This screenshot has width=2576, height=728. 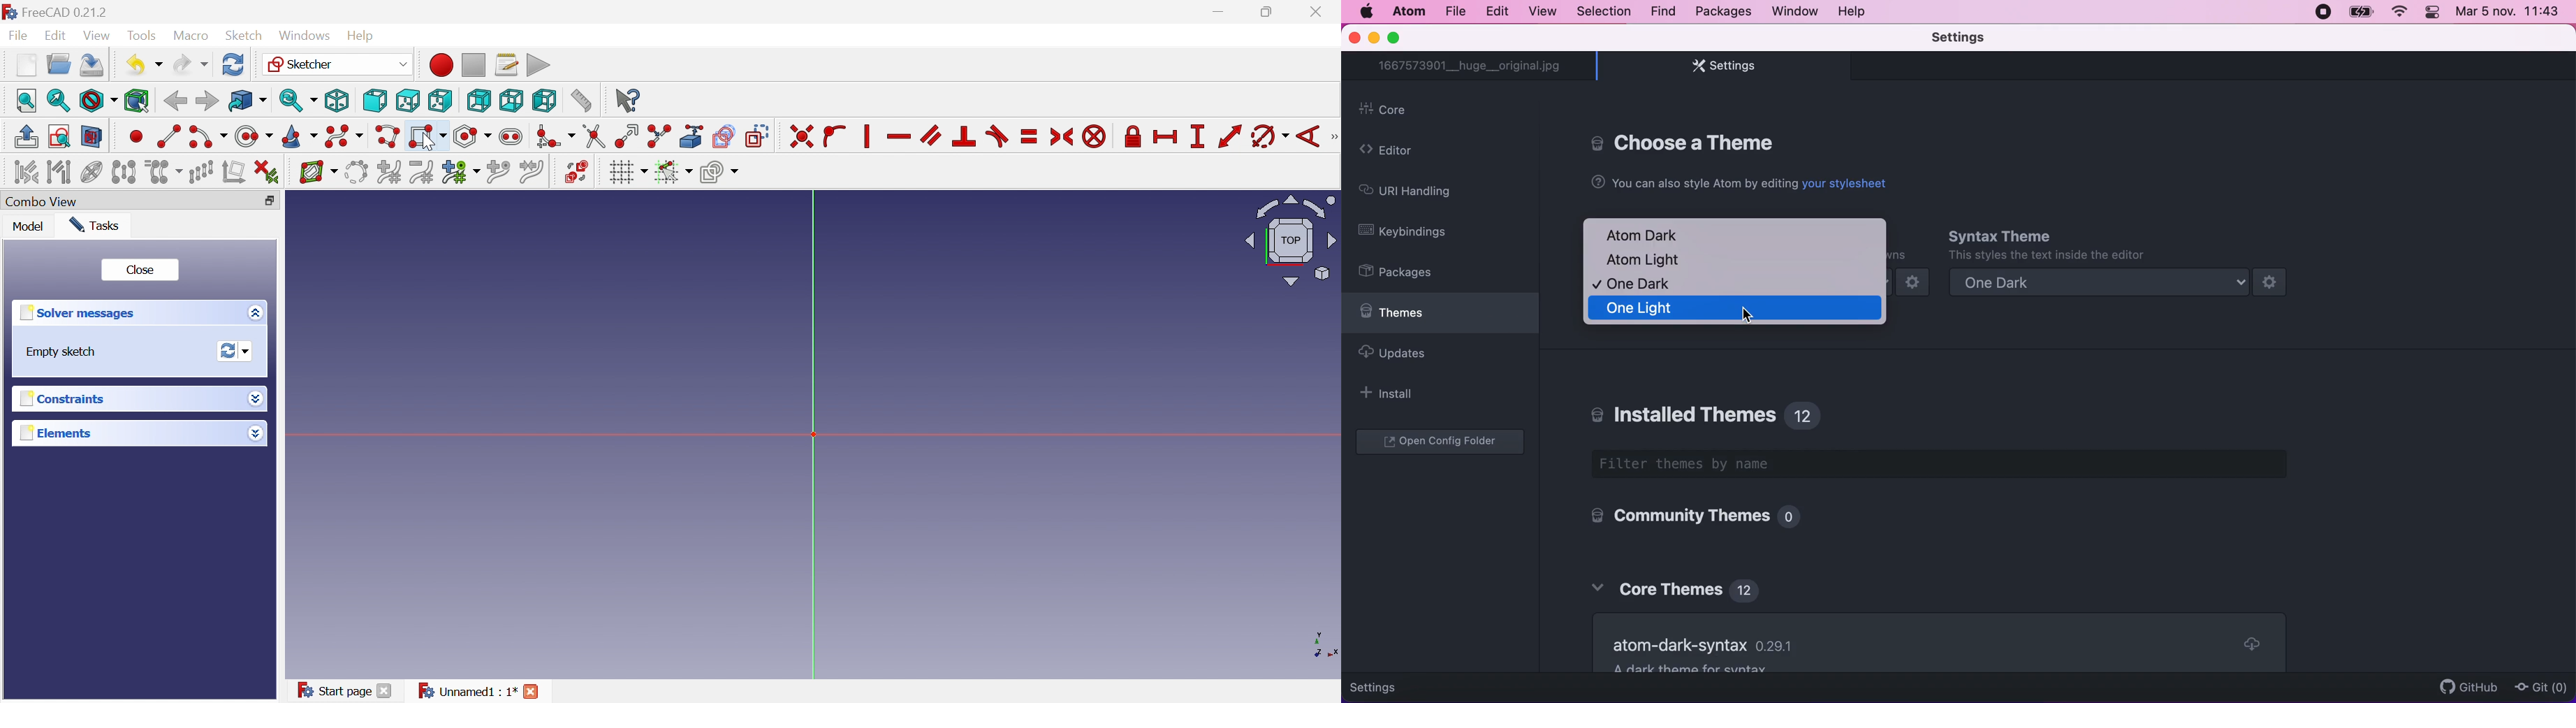 What do you see at coordinates (247, 101) in the screenshot?
I see `Go to linked object` at bounding box center [247, 101].